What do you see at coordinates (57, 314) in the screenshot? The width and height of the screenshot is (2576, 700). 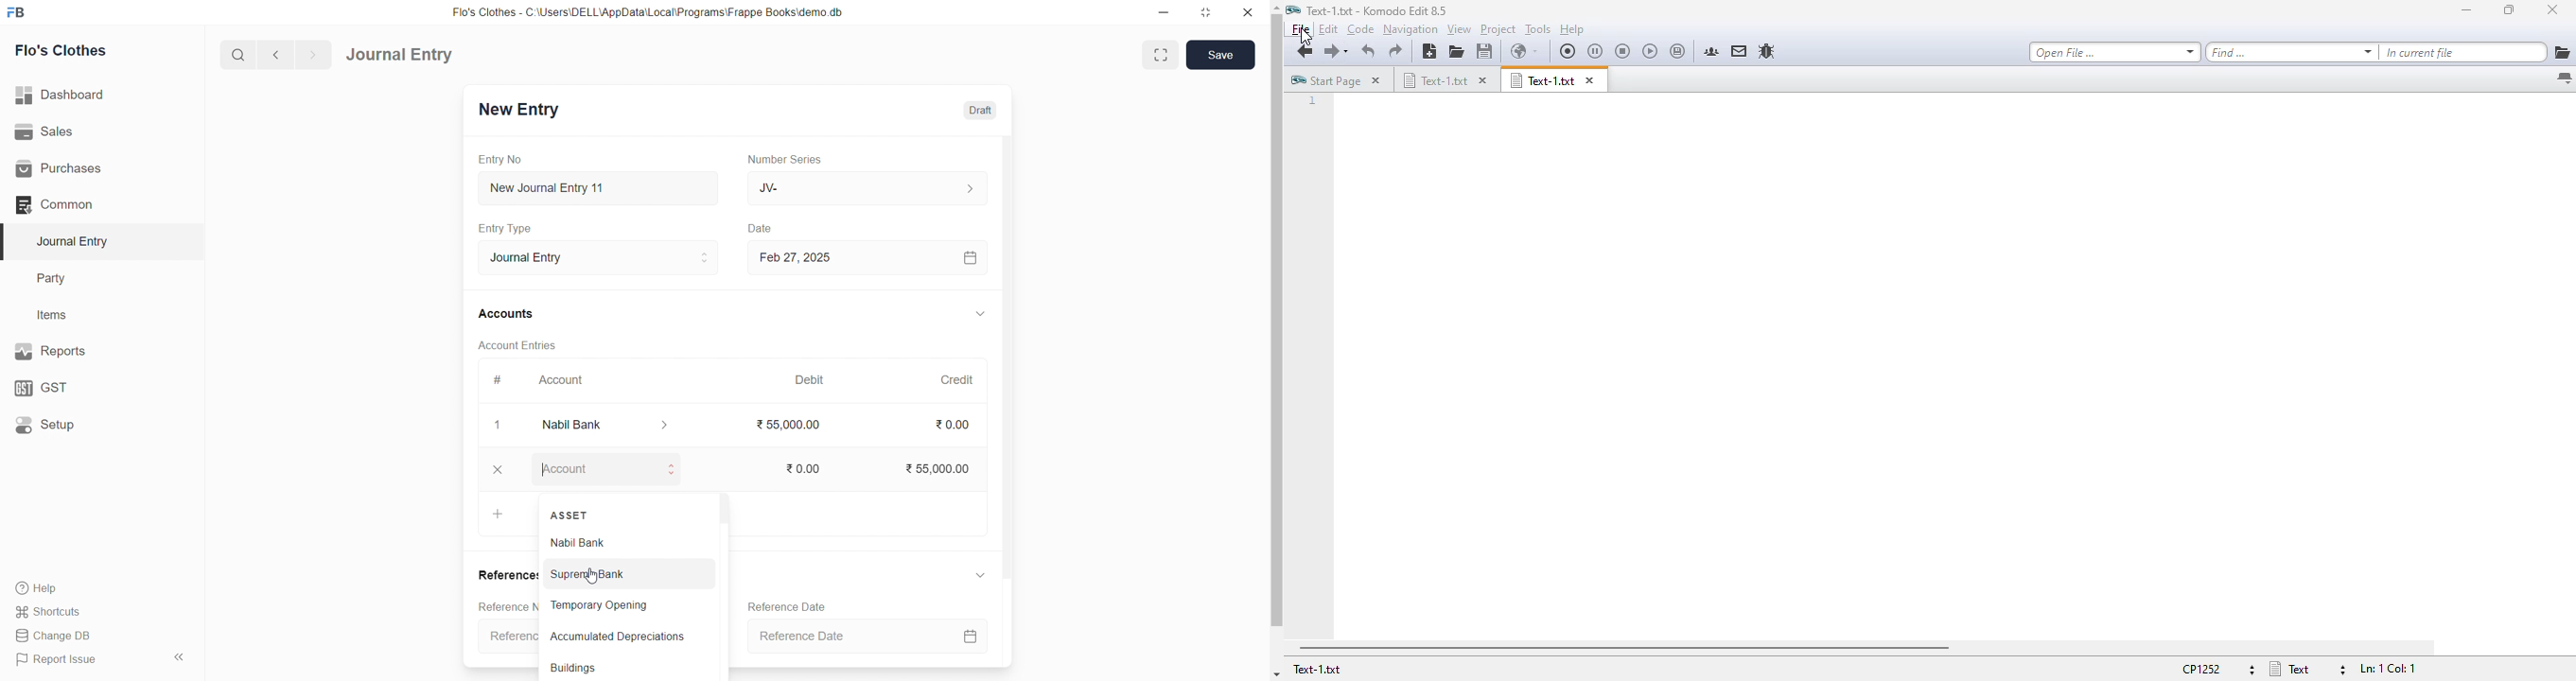 I see `Items` at bounding box center [57, 314].